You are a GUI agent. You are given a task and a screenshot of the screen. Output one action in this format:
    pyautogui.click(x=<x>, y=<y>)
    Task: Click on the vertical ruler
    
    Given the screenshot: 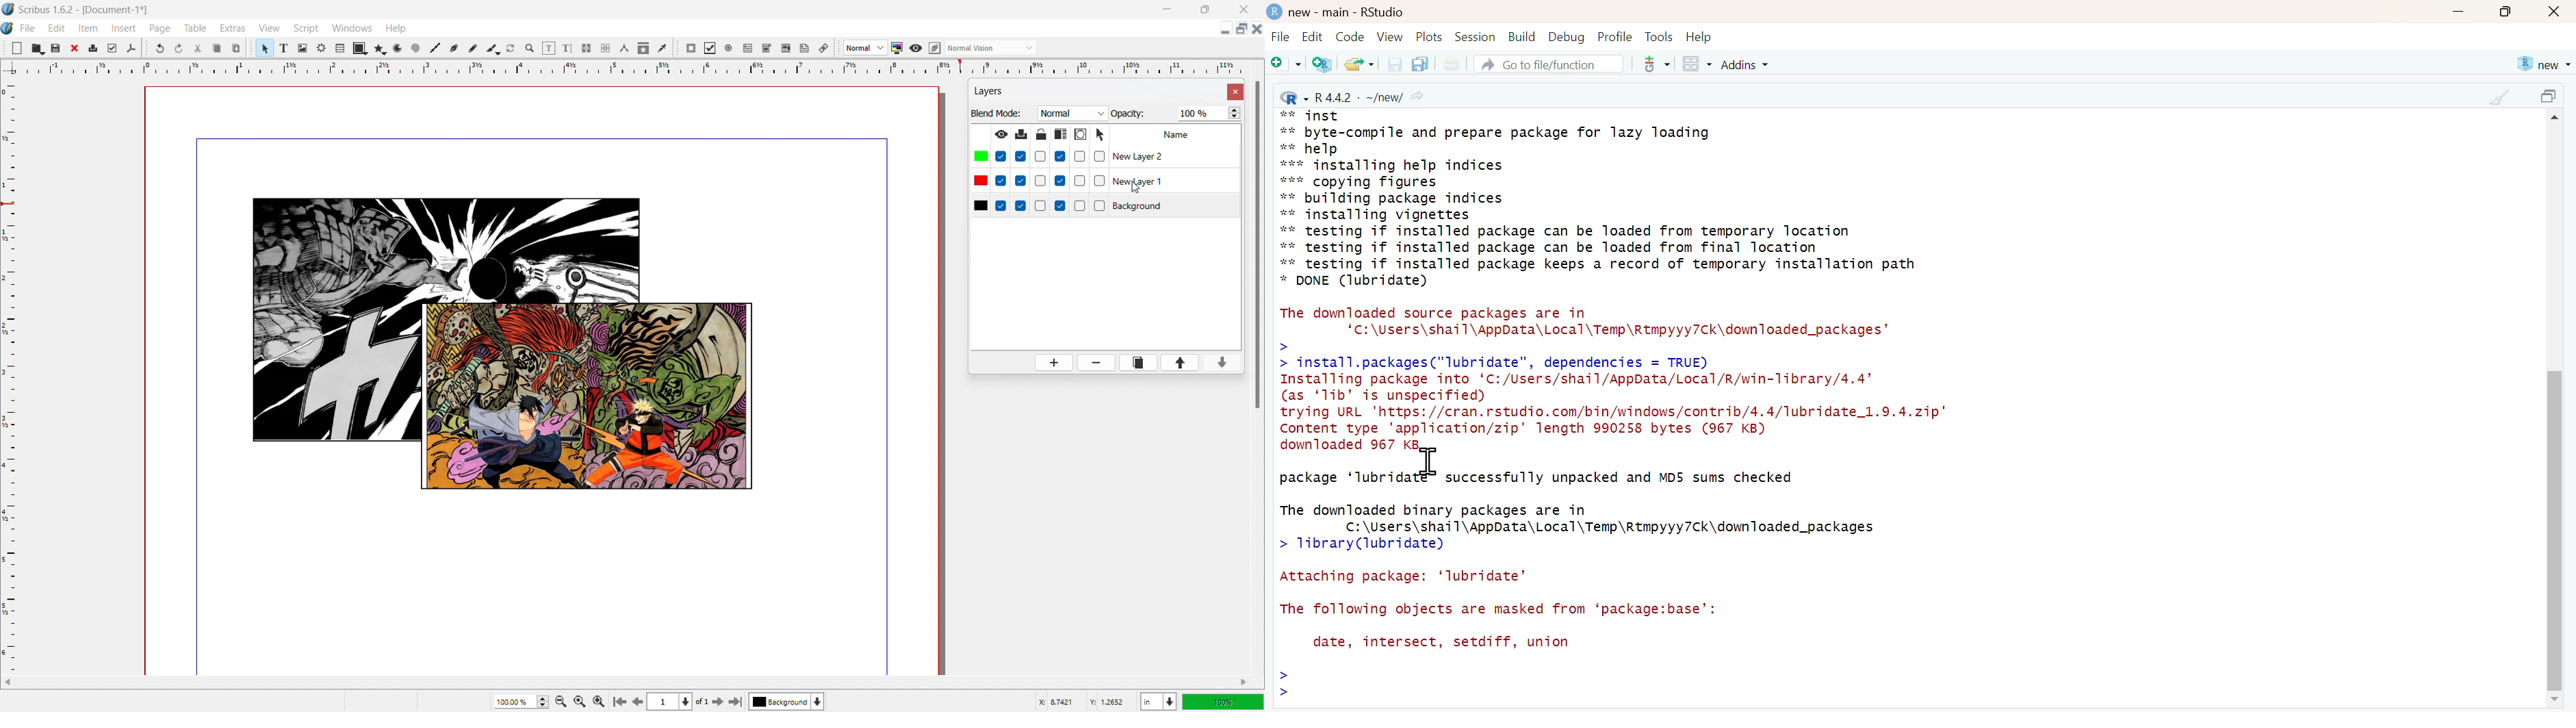 What is the action you would take?
    pyautogui.click(x=10, y=375)
    